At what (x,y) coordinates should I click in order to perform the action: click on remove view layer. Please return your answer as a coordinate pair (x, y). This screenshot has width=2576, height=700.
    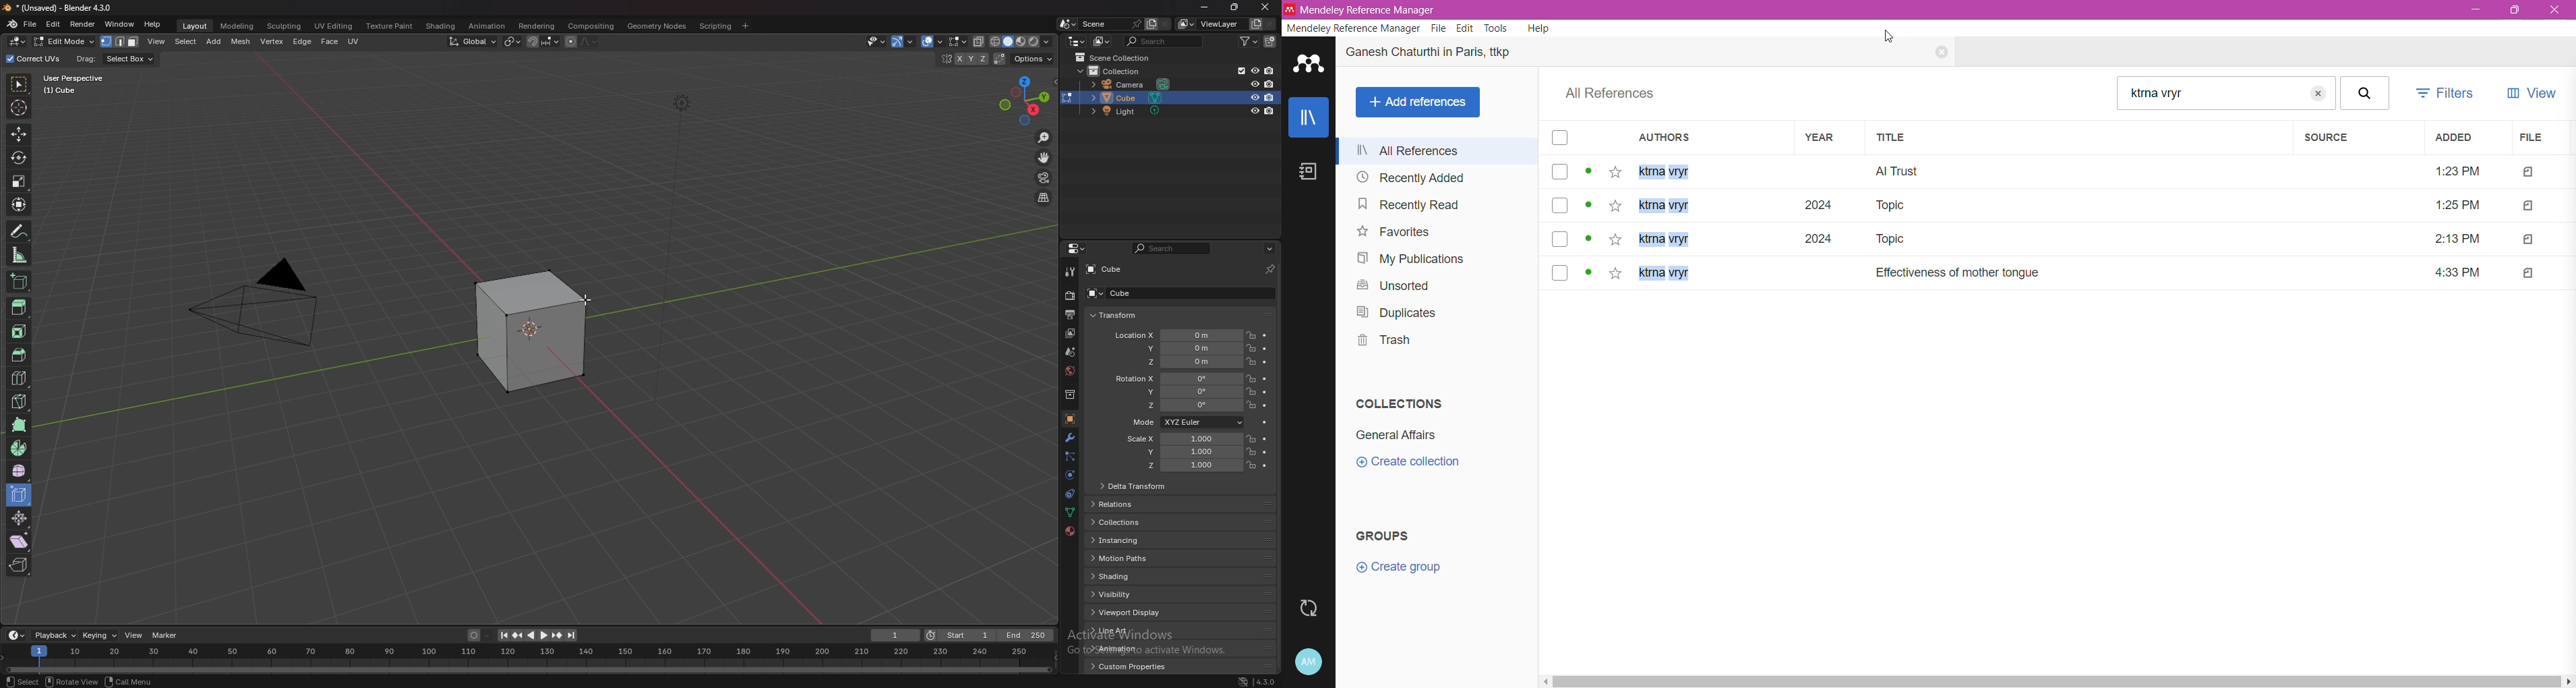
    Looking at the image, I should click on (1270, 23).